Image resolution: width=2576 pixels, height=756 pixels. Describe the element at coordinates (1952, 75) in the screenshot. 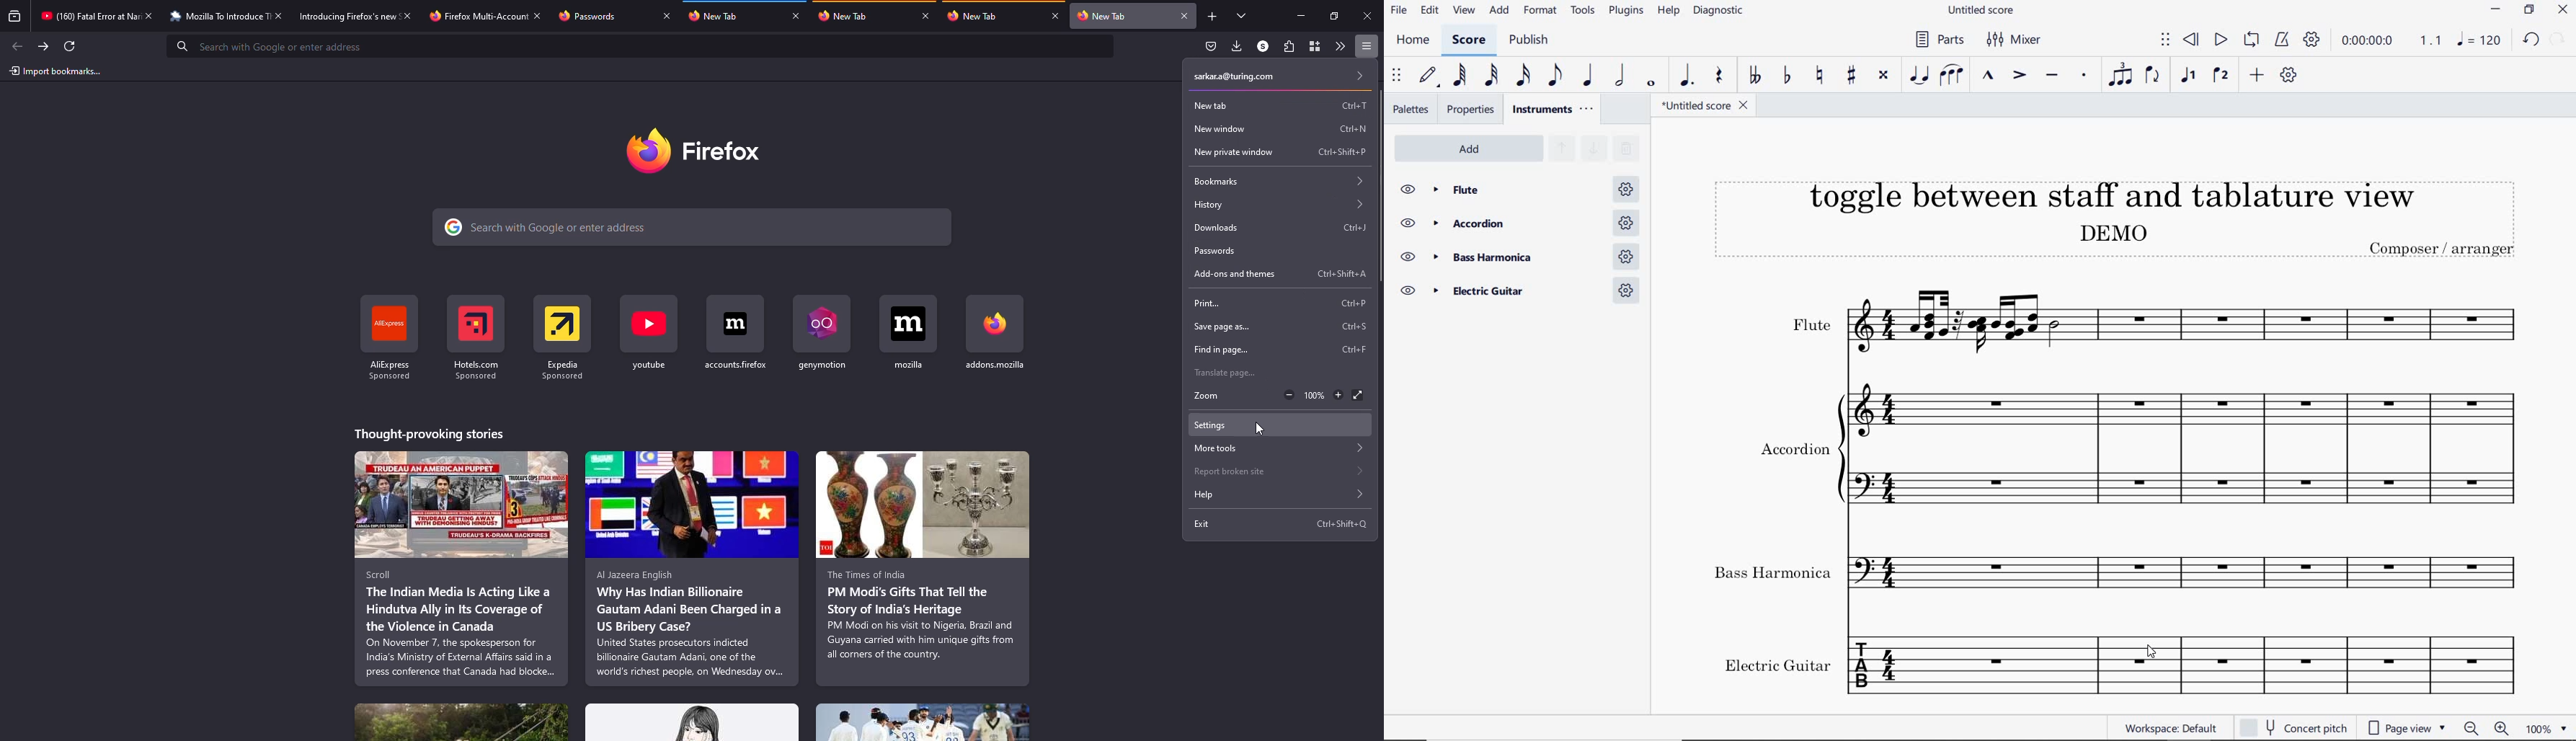

I see `slur` at that location.